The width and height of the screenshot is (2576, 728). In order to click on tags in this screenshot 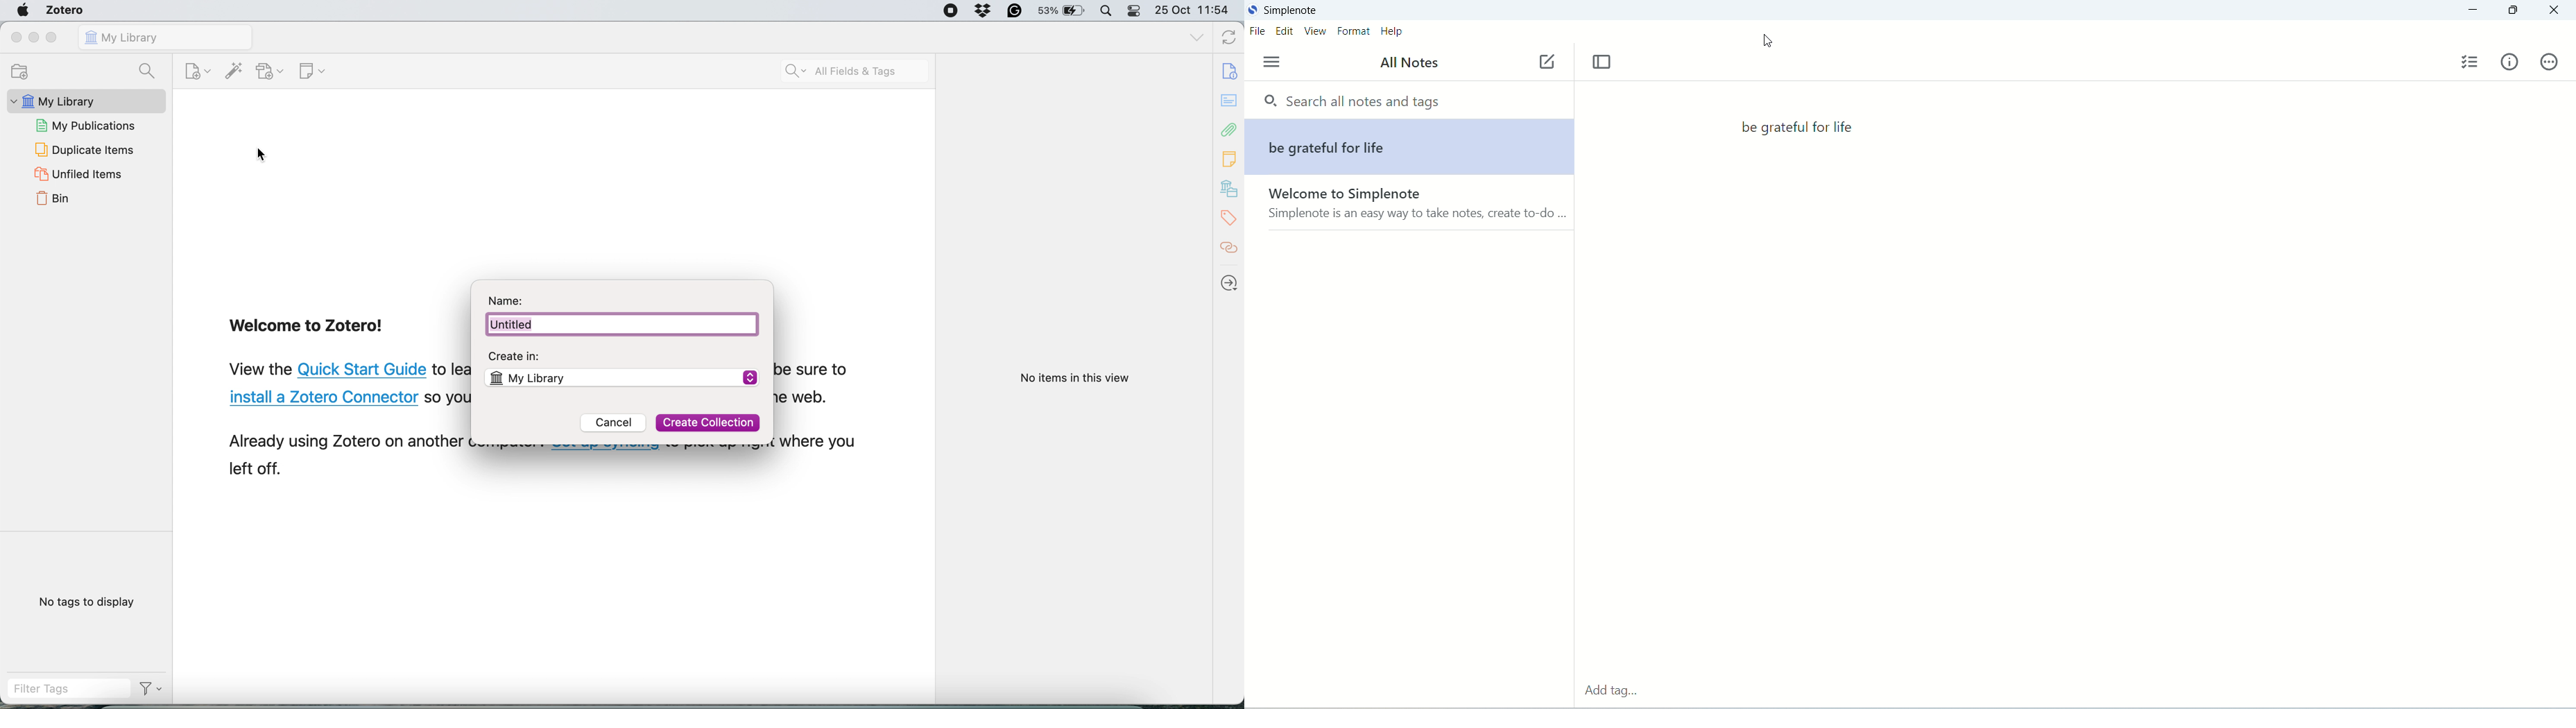, I will do `click(1230, 219)`.